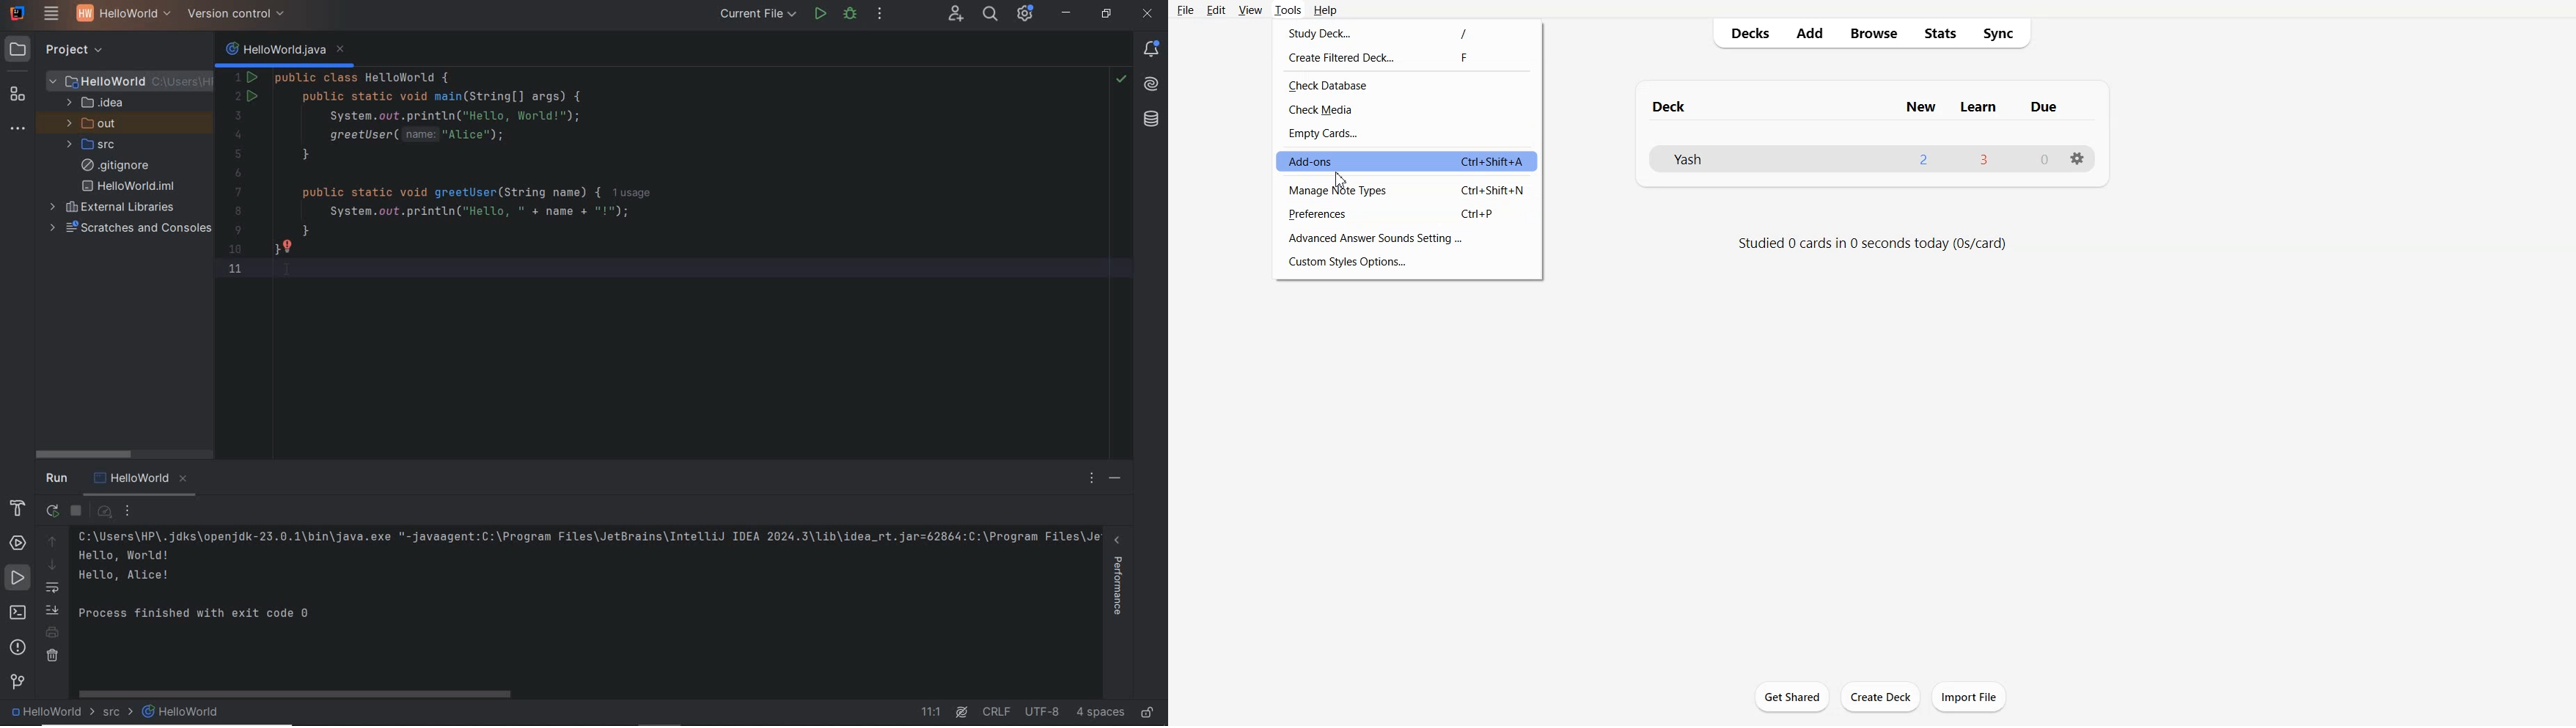  I want to click on Create Deck, so click(1880, 697).